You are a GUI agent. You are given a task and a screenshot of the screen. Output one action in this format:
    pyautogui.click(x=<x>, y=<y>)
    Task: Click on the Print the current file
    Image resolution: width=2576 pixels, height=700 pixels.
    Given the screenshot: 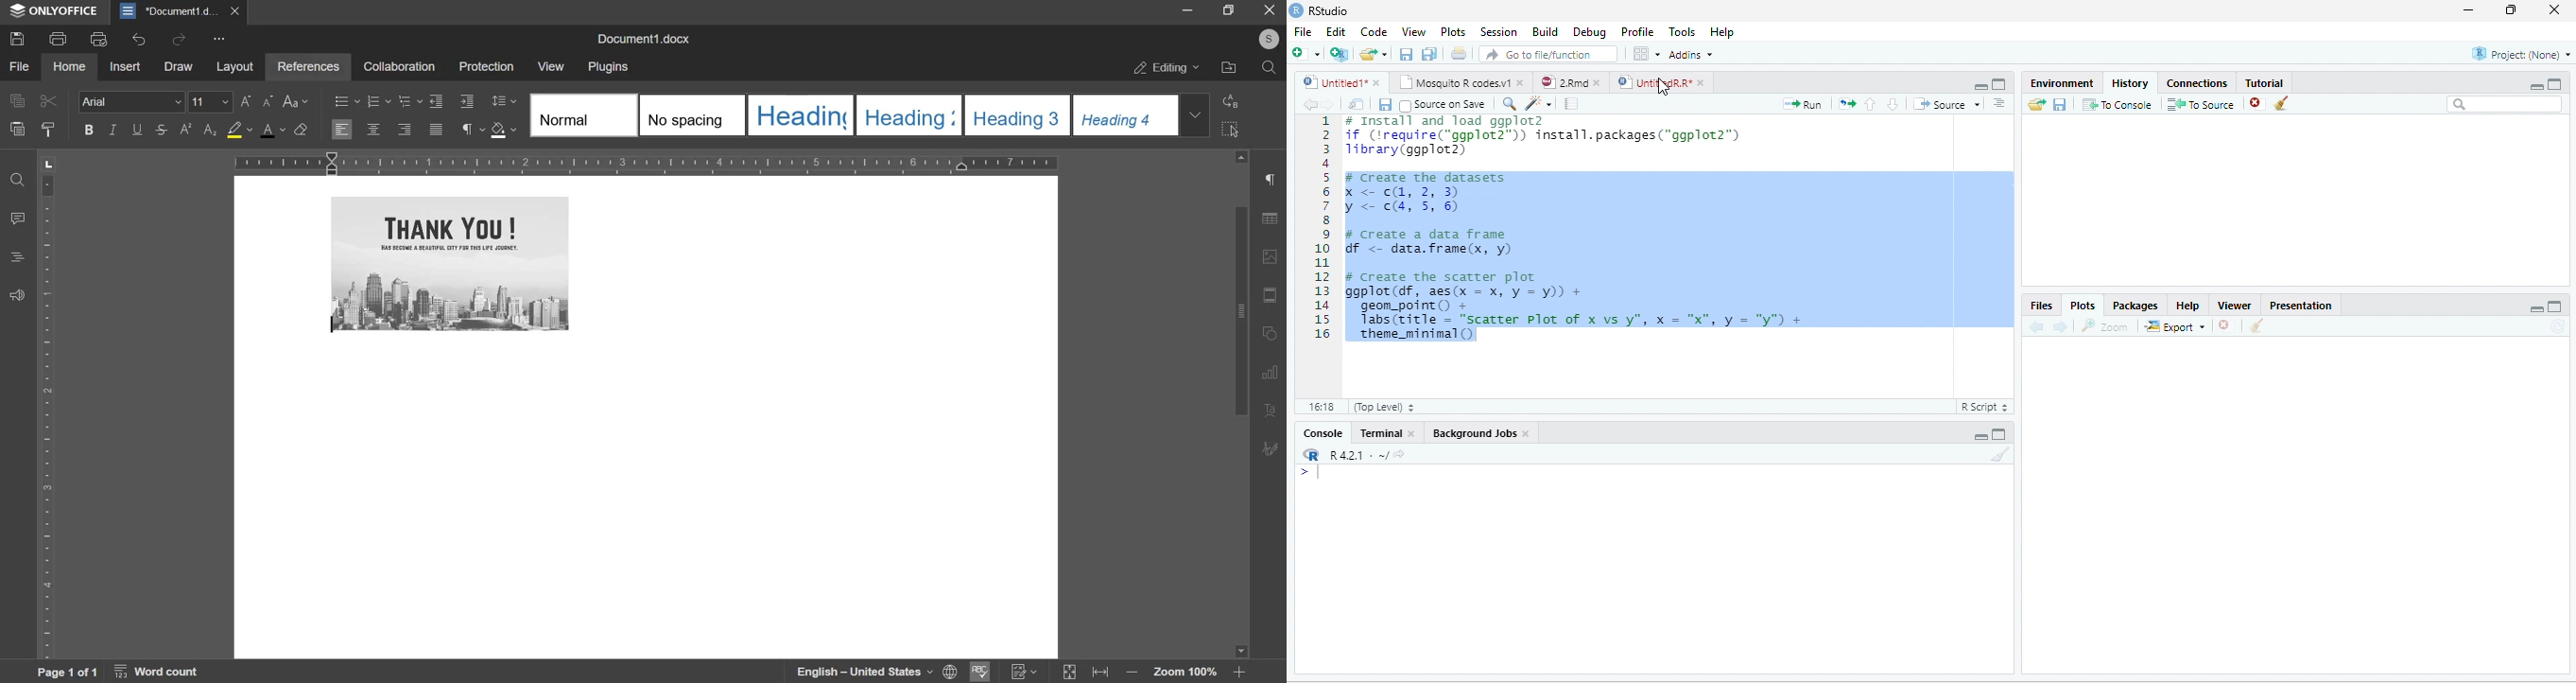 What is the action you would take?
    pyautogui.click(x=1459, y=53)
    